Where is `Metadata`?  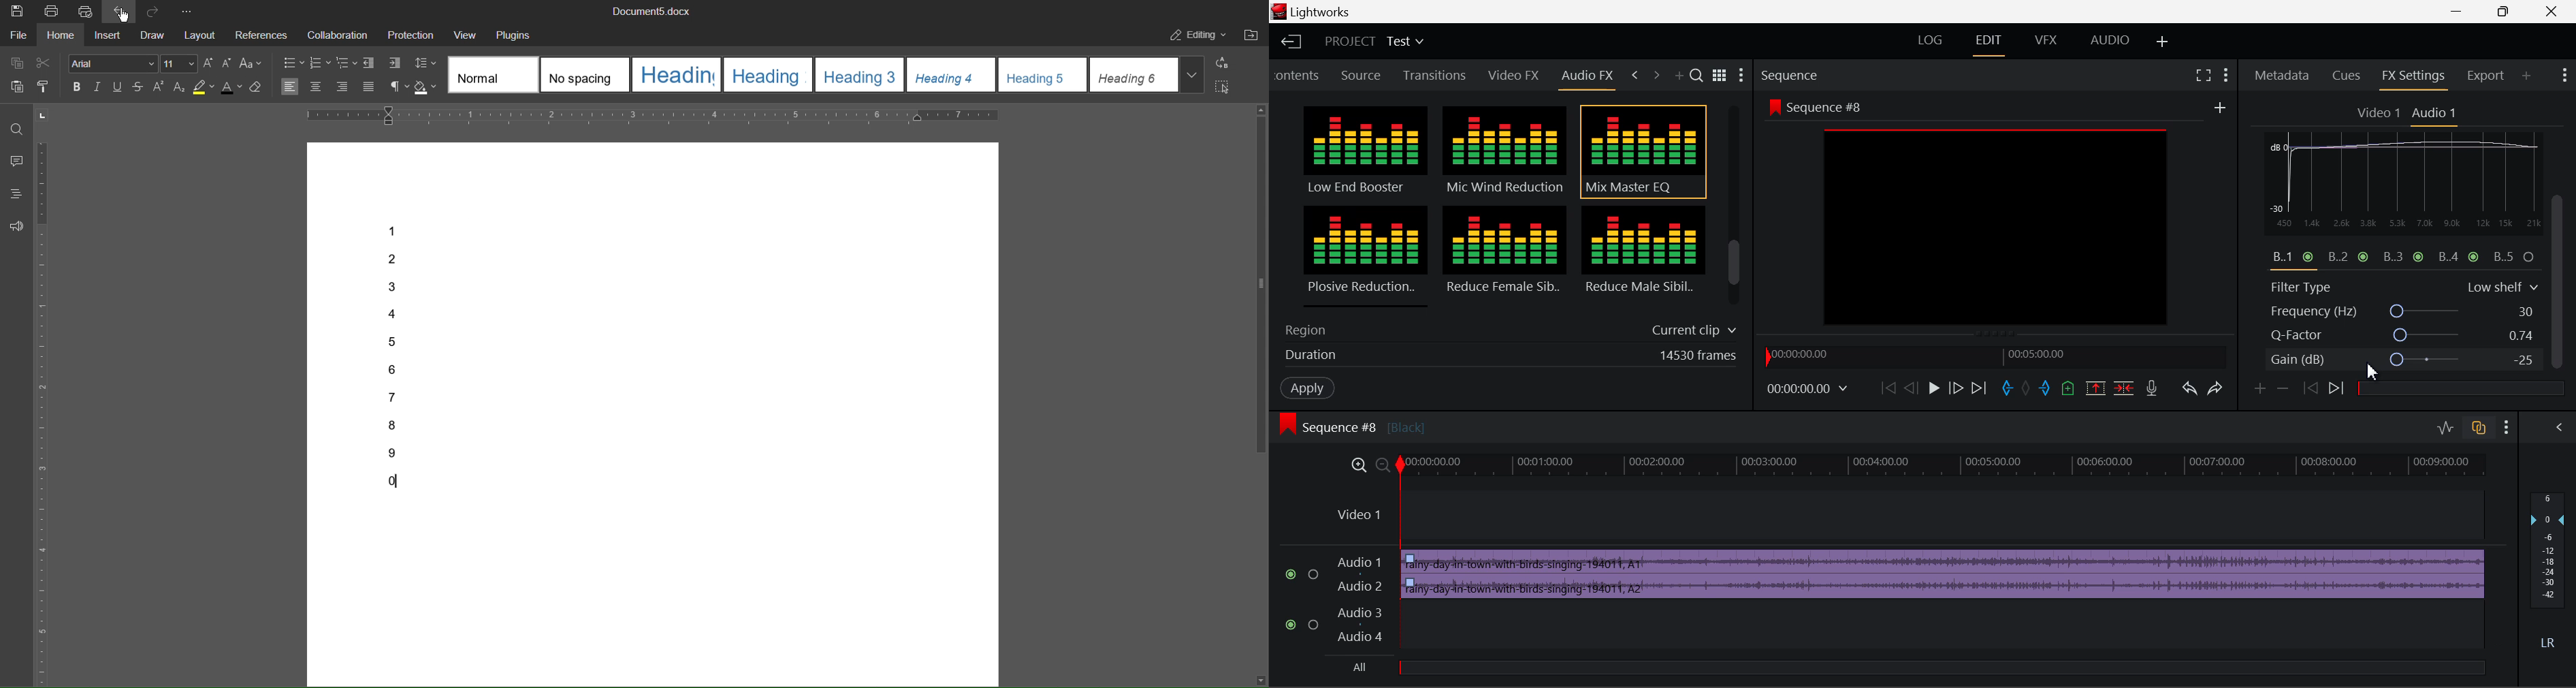 Metadata is located at coordinates (2283, 77).